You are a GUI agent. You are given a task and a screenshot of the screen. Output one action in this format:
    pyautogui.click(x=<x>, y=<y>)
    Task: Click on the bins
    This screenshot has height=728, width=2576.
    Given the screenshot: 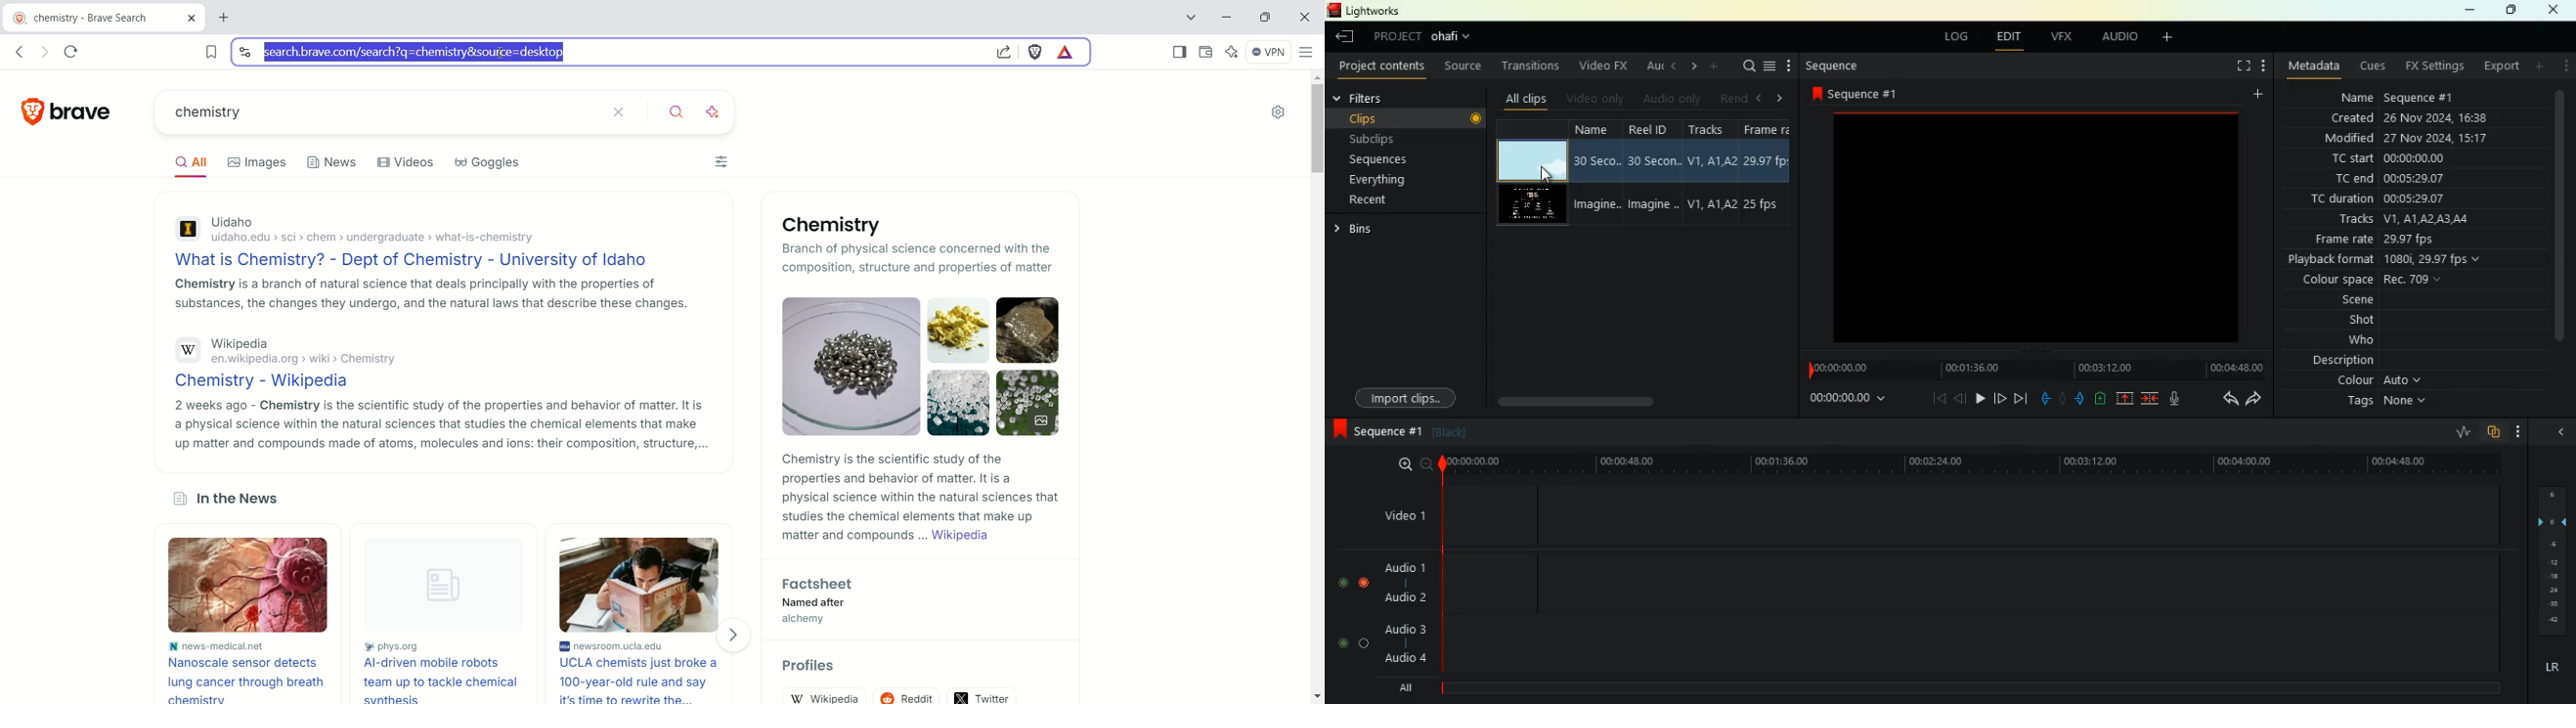 What is the action you would take?
    pyautogui.click(x=1370, y=229)
    